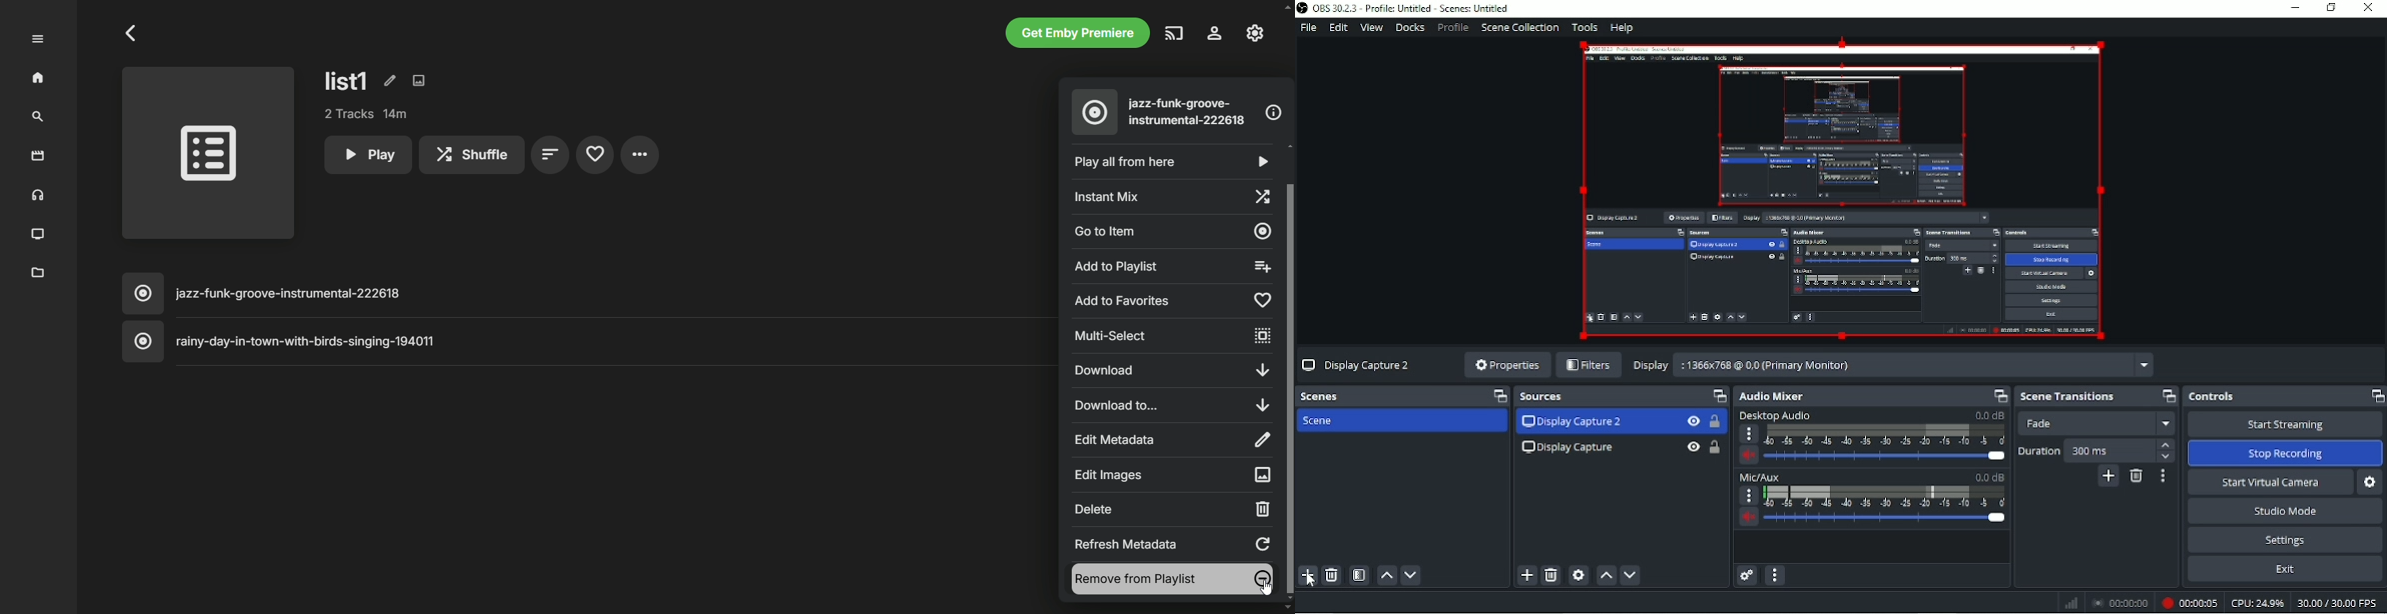  Describe the element at coordinates (1749, 453) in the screenshot. I see `volume` at that location.